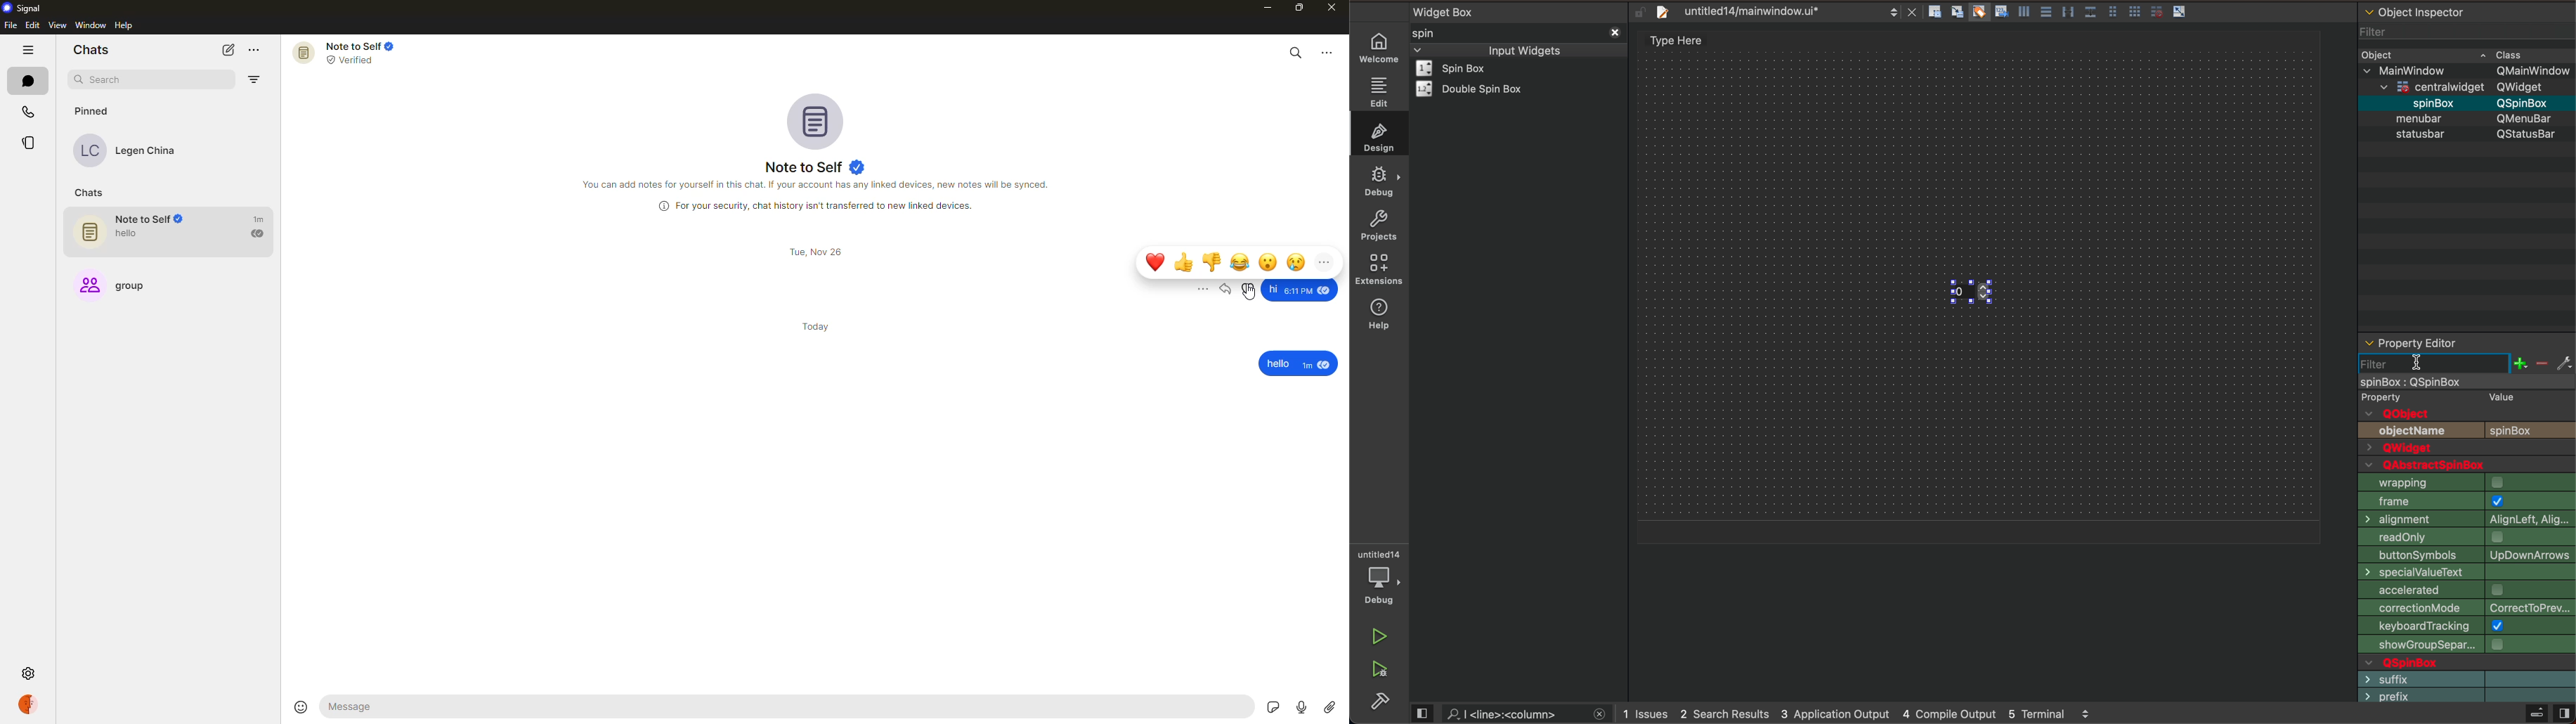  I want to click on sad, so click(1296, 261).